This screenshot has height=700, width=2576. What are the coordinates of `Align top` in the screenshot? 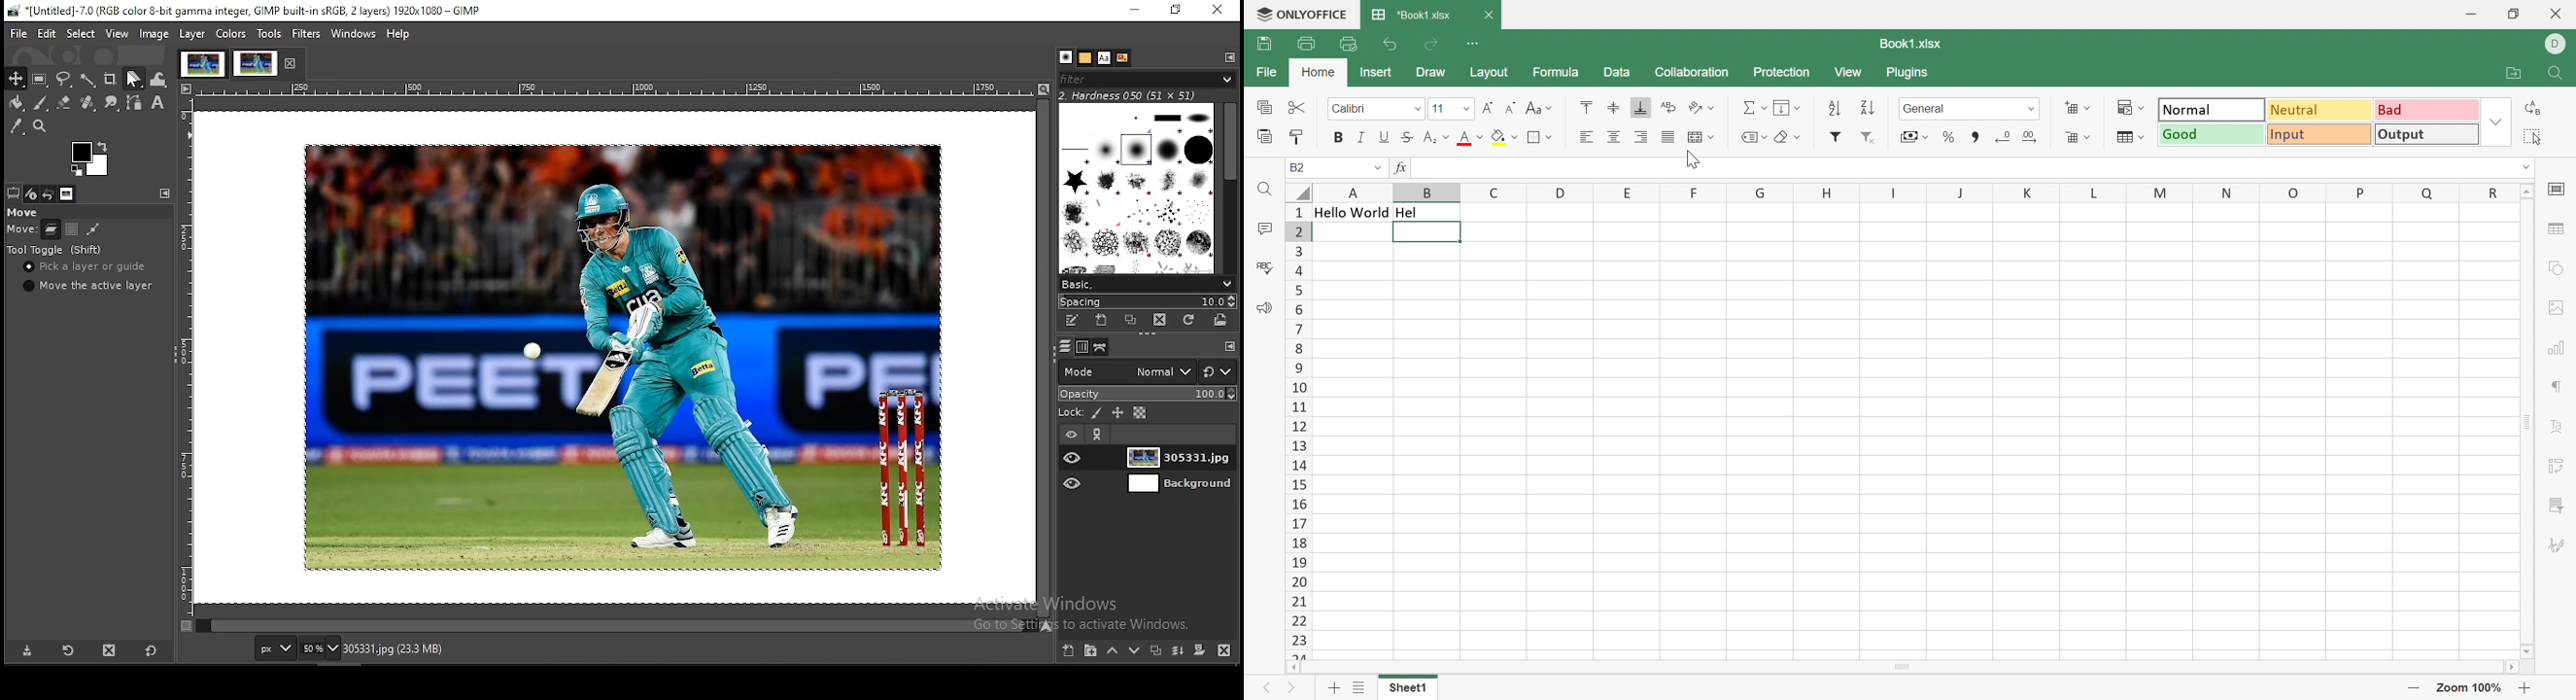 It's located at (1588, 107).